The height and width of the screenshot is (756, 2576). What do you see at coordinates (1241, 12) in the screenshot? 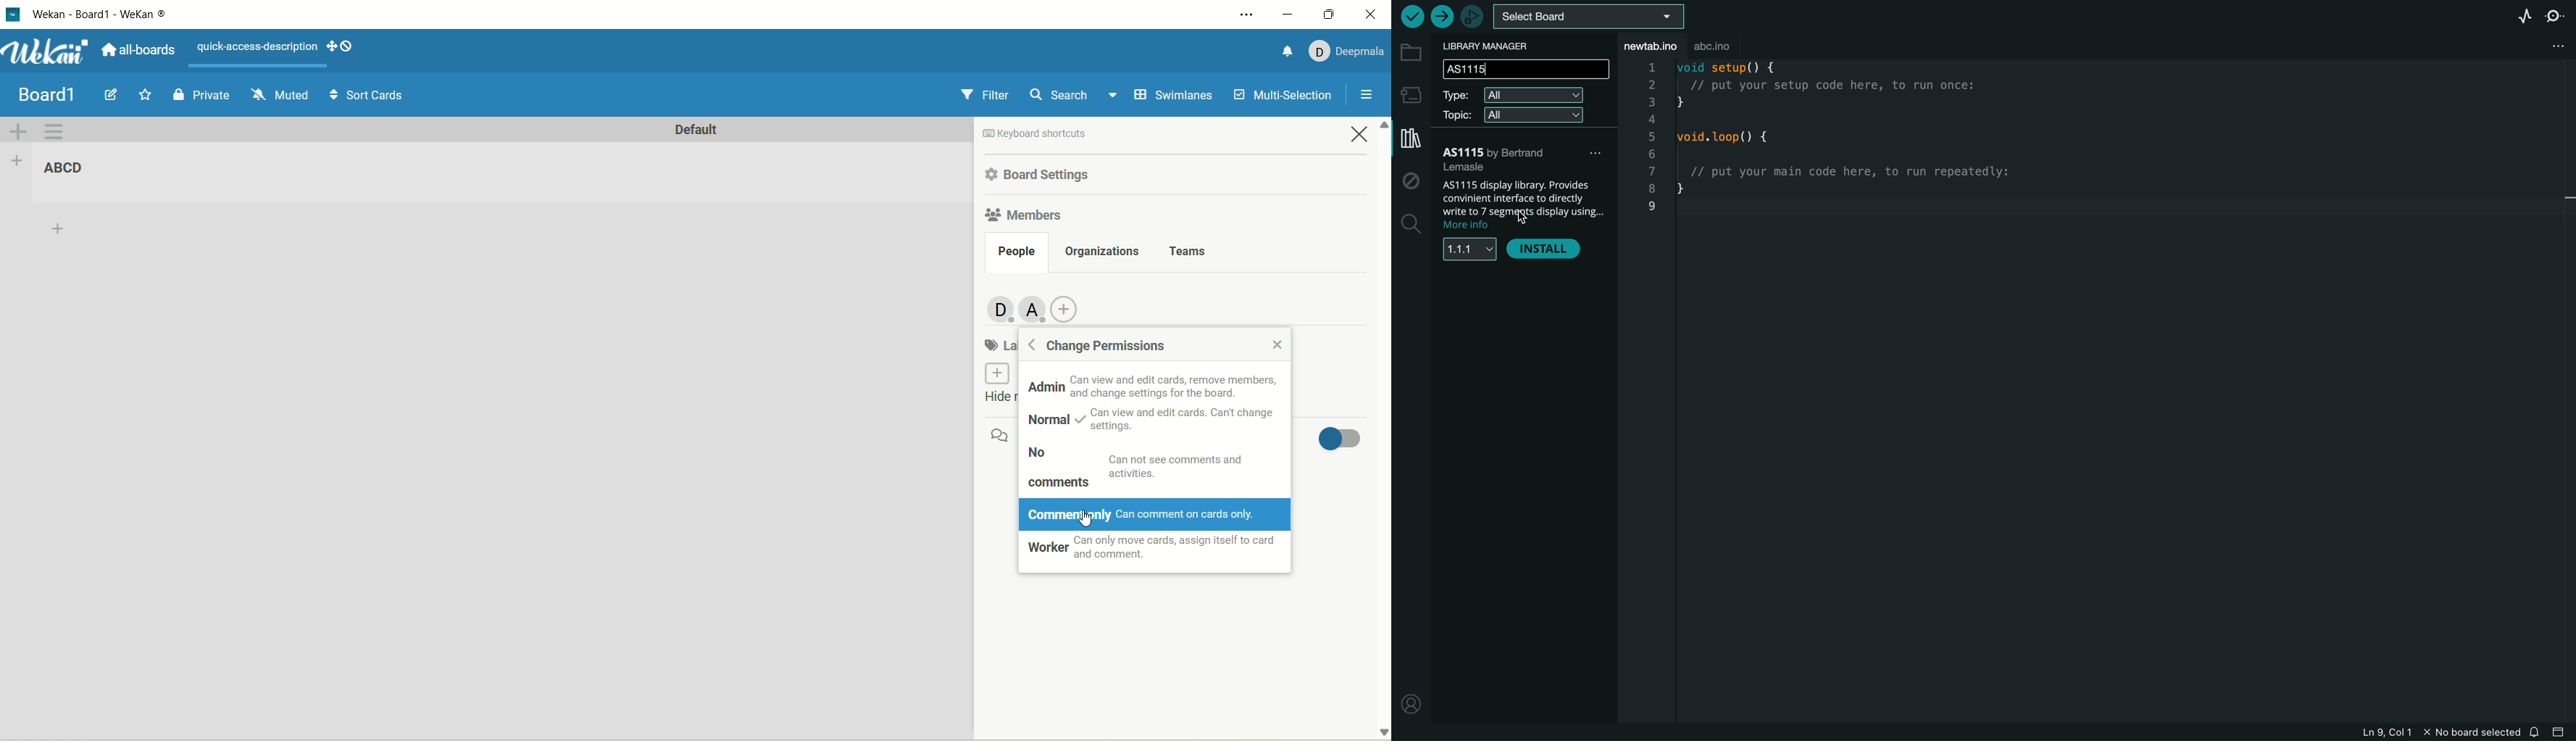
I see `setting and more` at bounding box center [1241, 12].